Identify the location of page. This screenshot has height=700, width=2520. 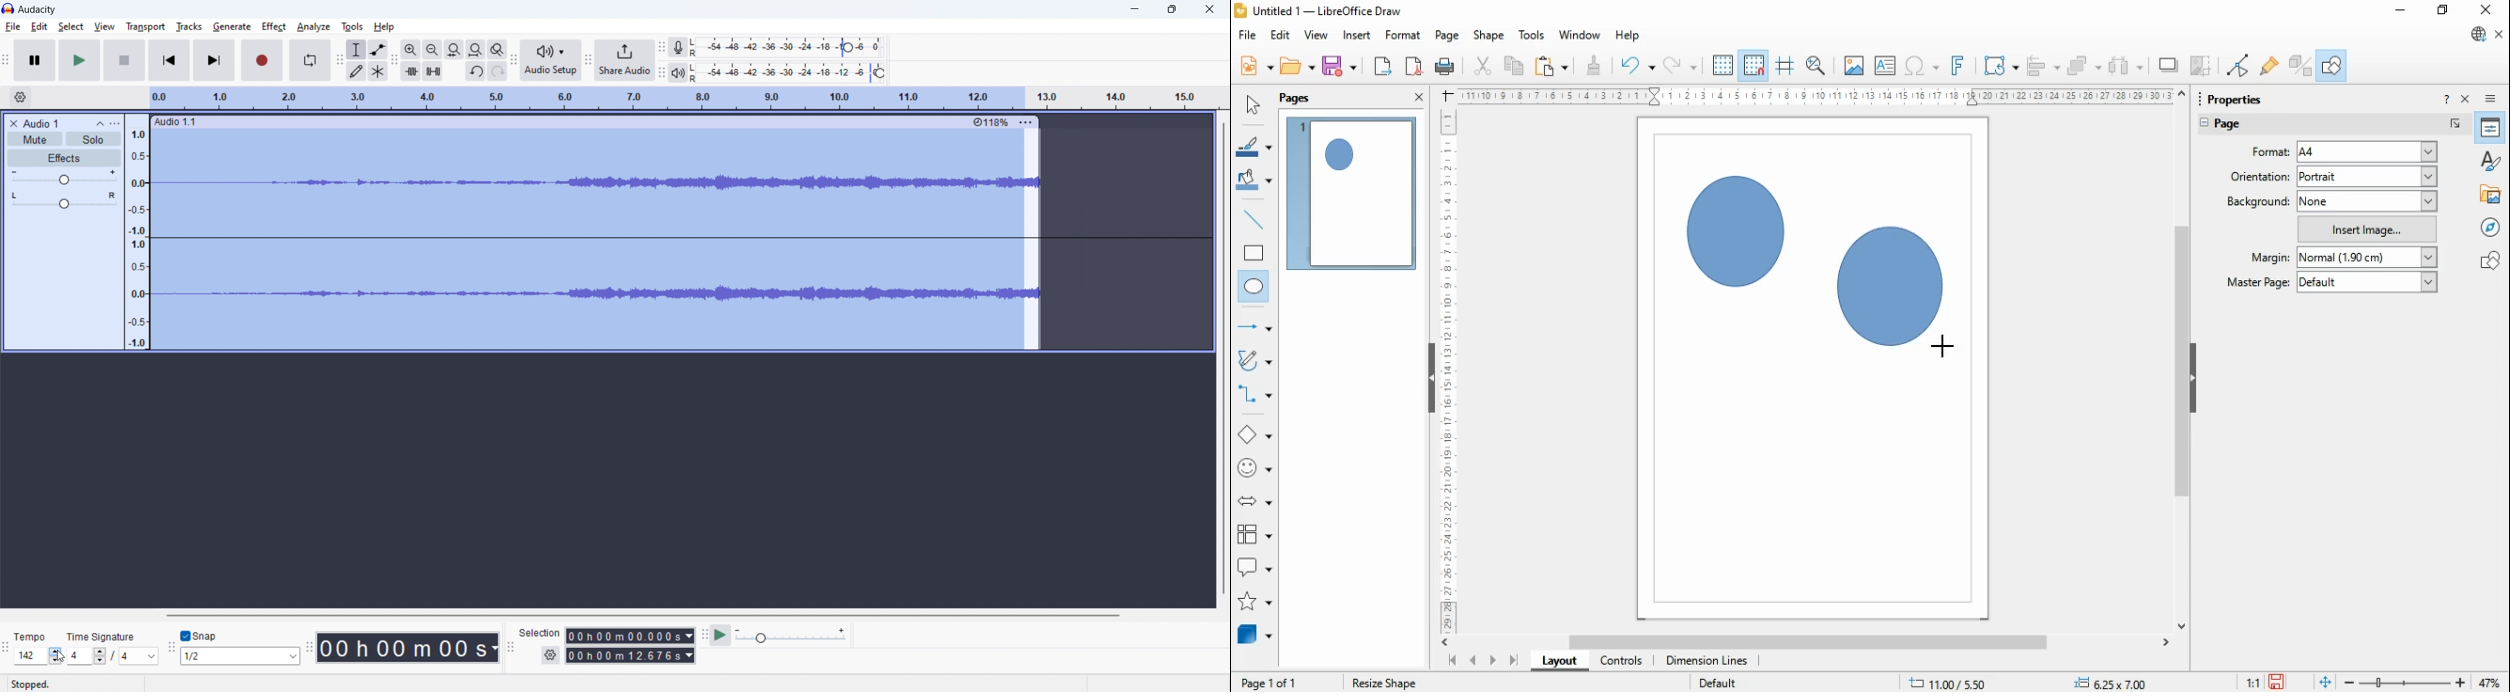
(2241, 126).